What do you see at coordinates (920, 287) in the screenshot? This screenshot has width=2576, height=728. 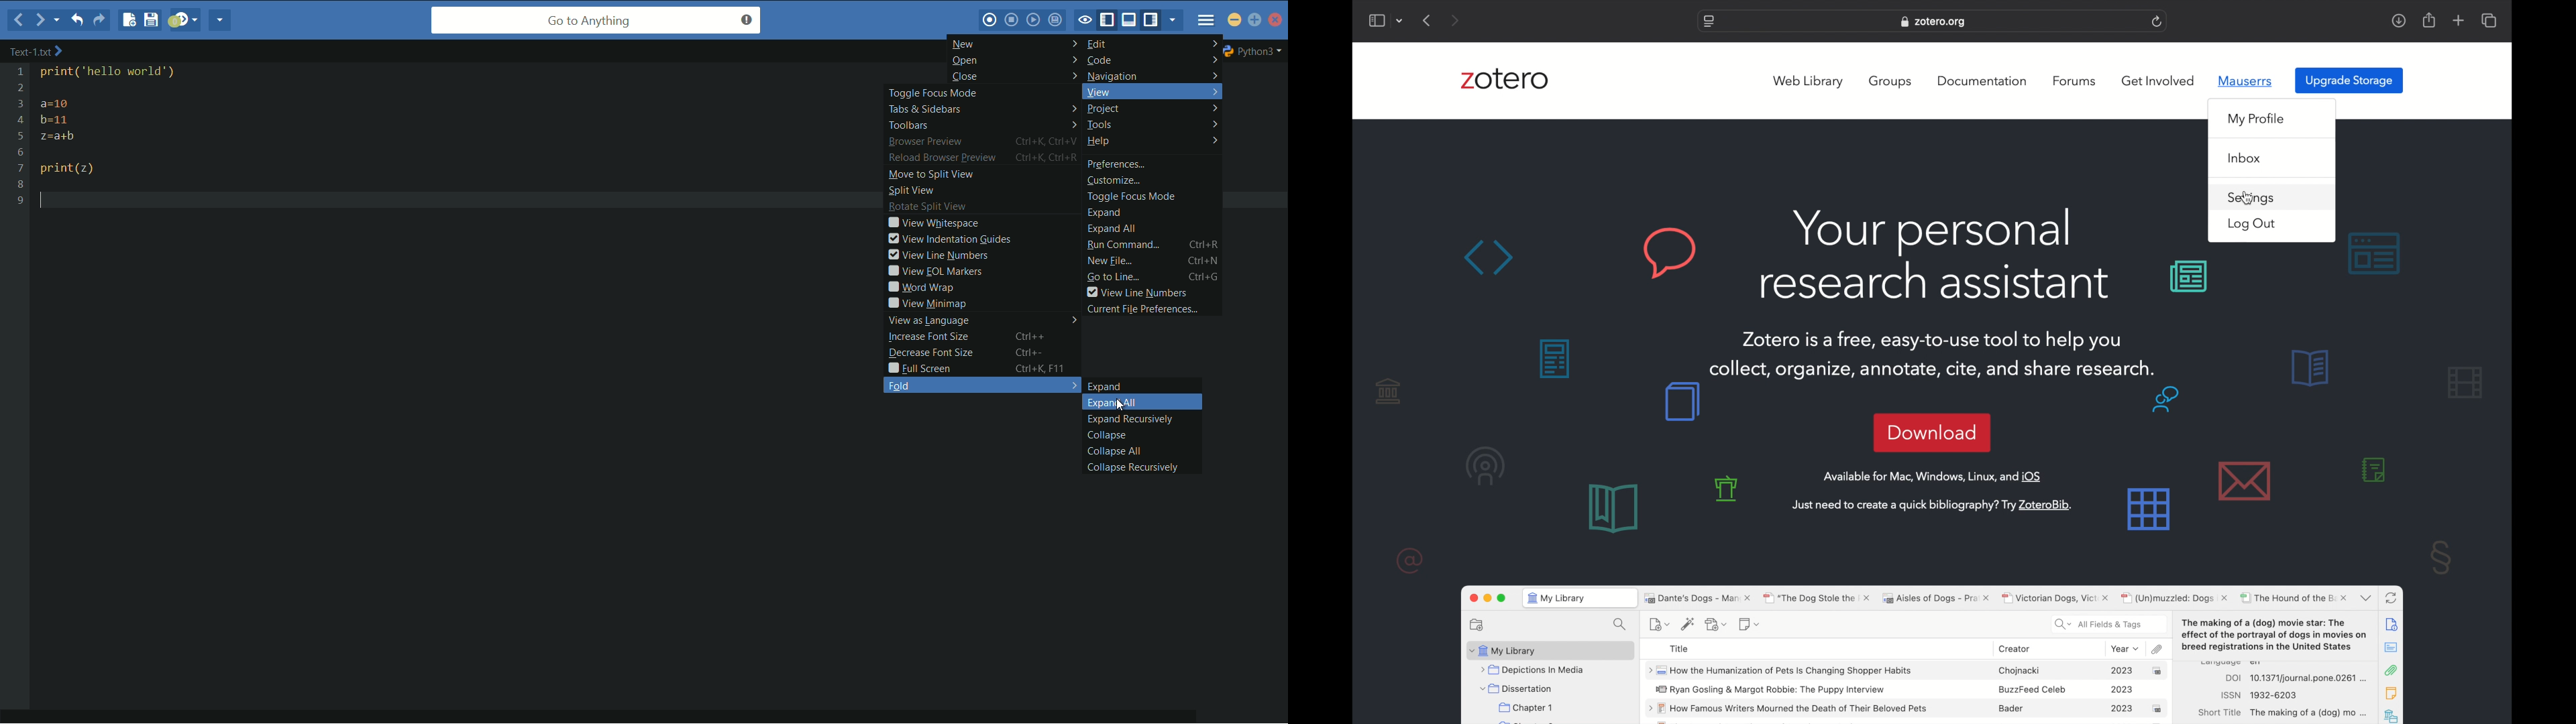 I see `word wrap` at bounding box center [920, 287].